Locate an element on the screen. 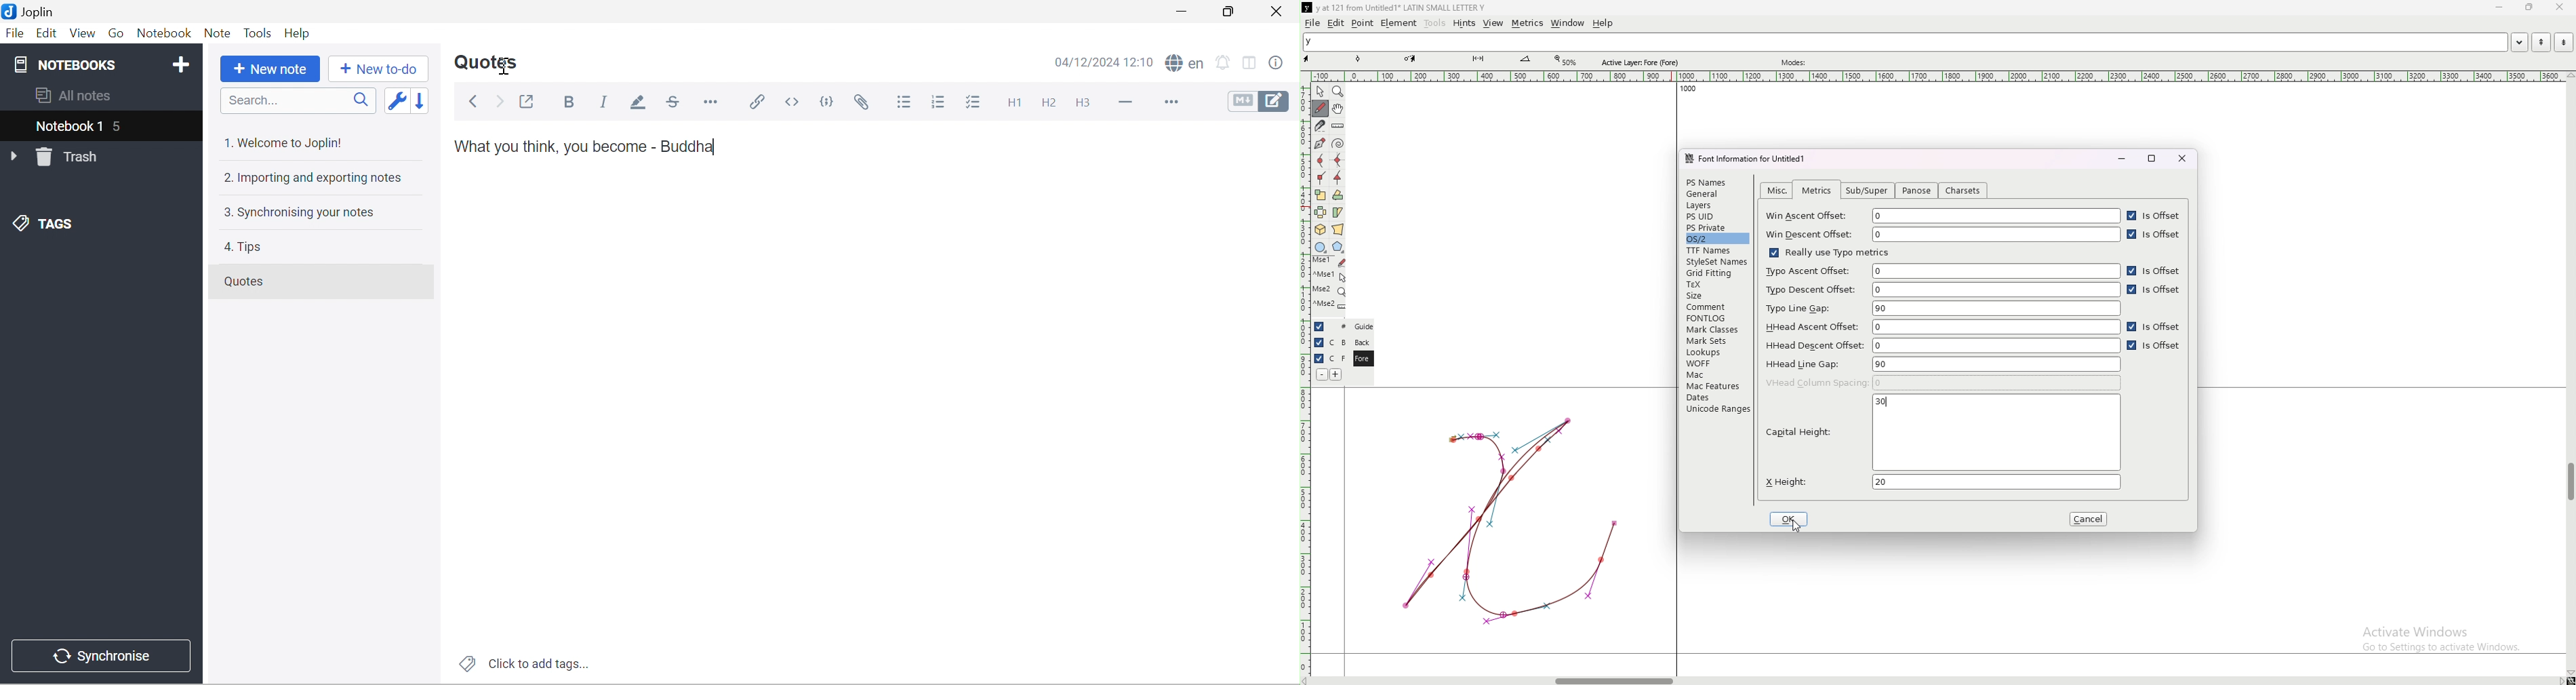 The width and height of the screenshot is (2576, 700). draw freehand is located at coordinates (1320, 108).